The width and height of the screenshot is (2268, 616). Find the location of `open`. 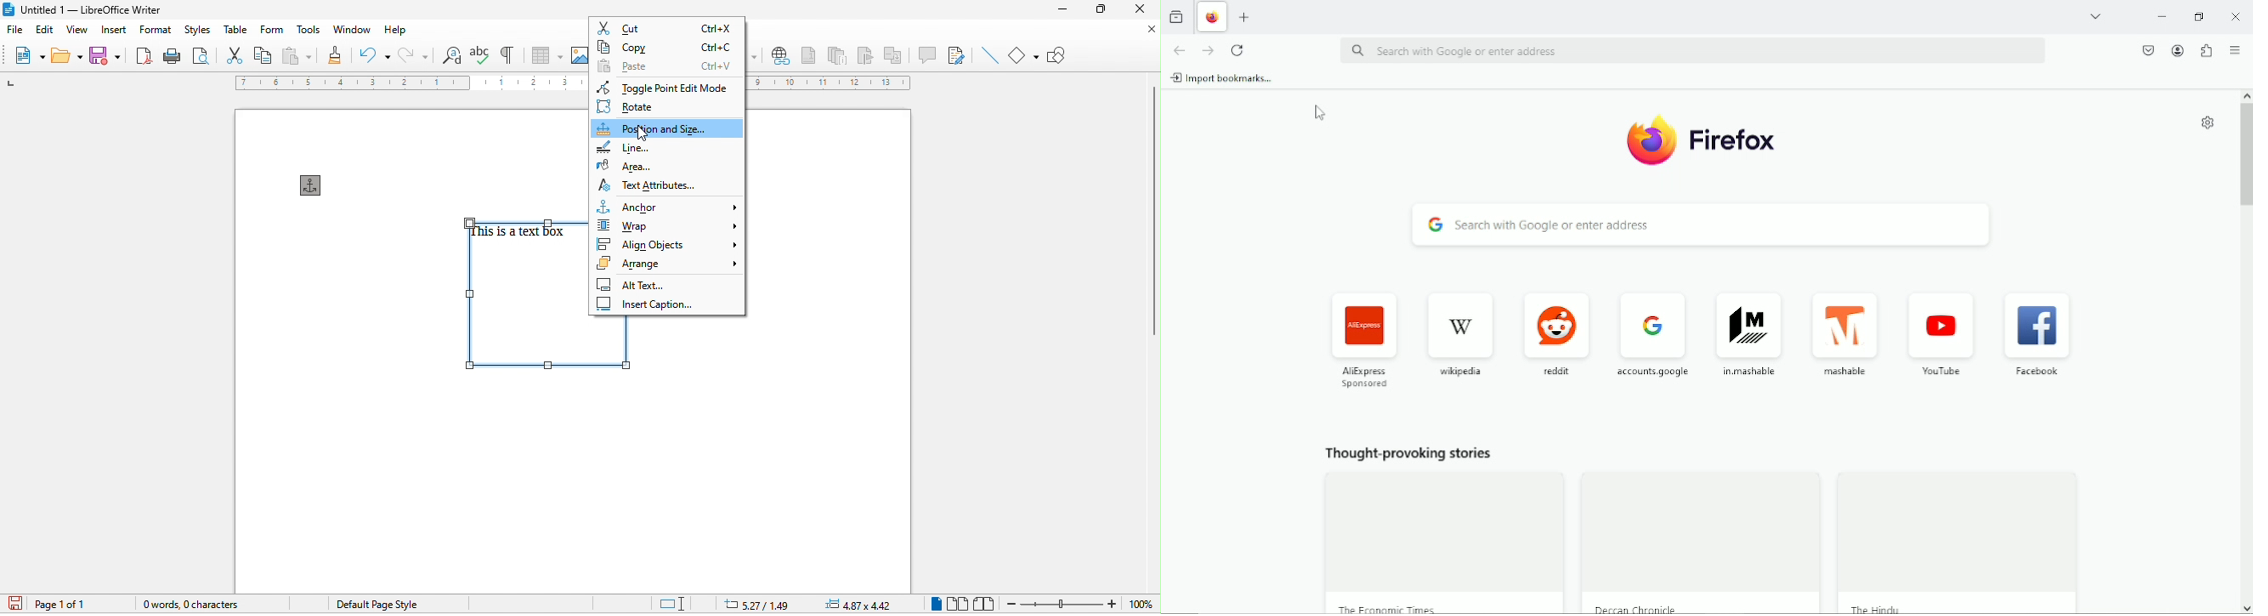

open is located at coordinates (67, 54).